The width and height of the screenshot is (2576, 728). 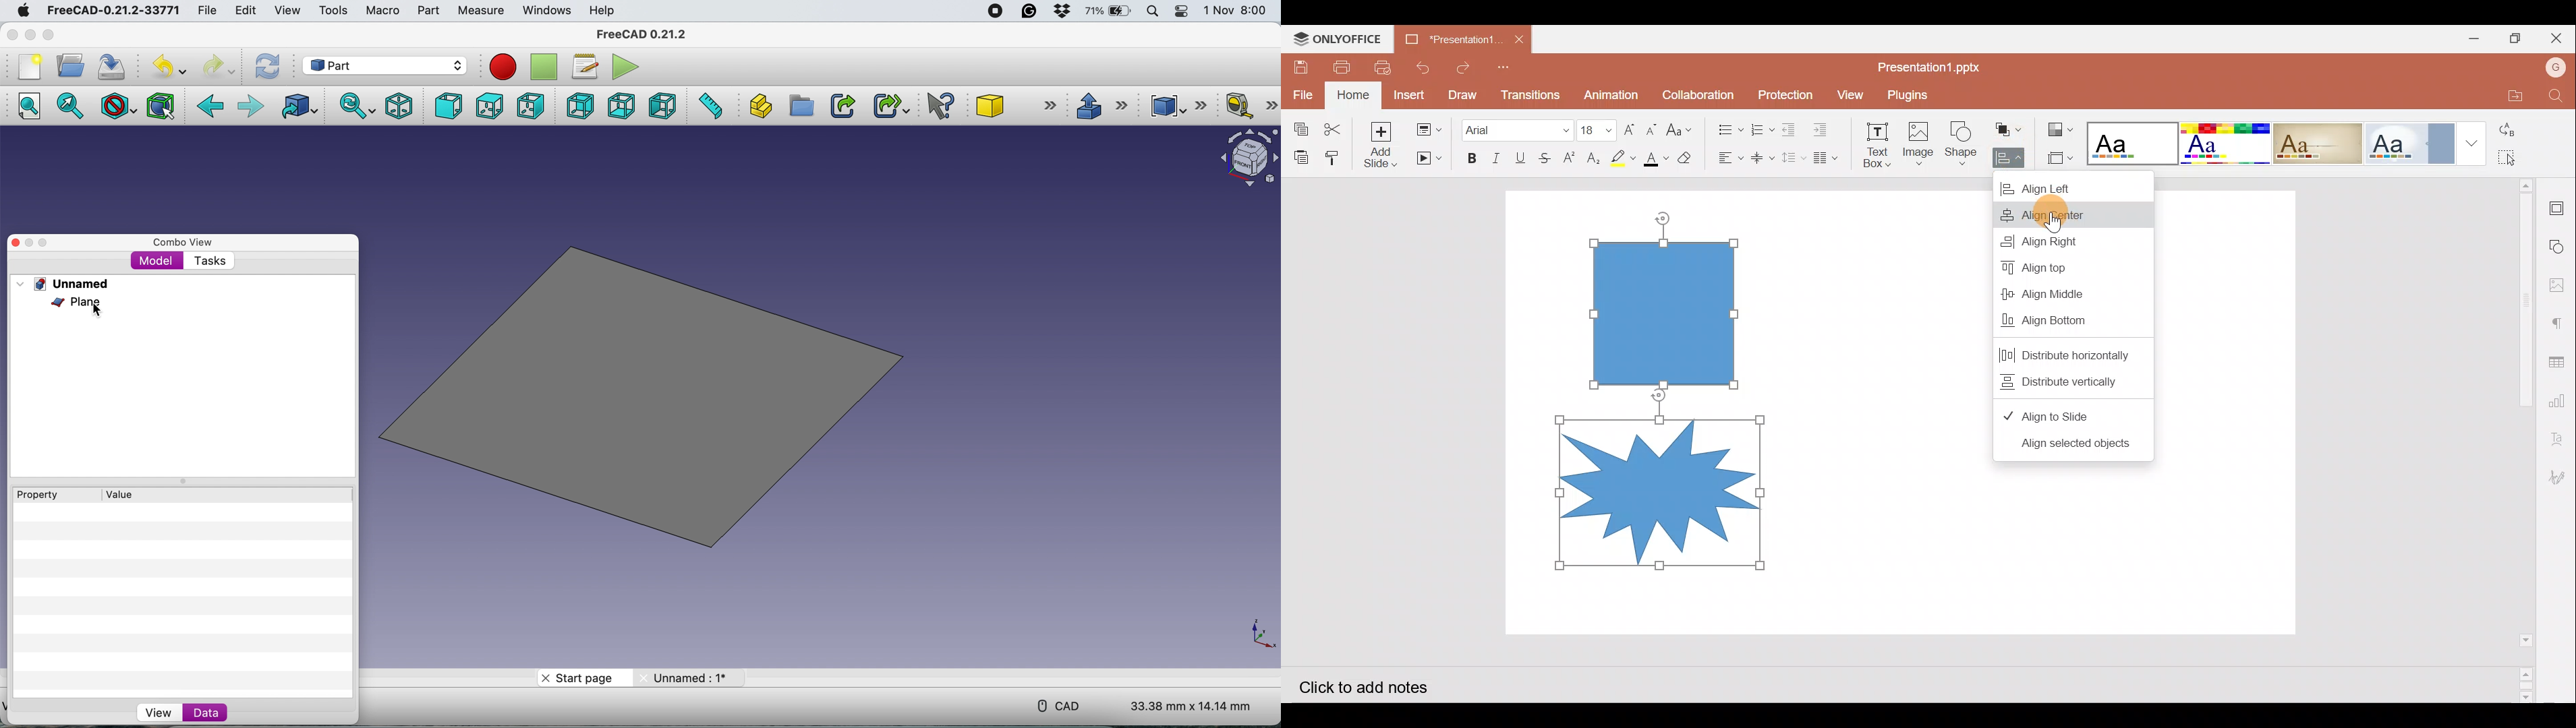 I want to click on FreeCAD 0.21.2, so click(x=647, y=35).